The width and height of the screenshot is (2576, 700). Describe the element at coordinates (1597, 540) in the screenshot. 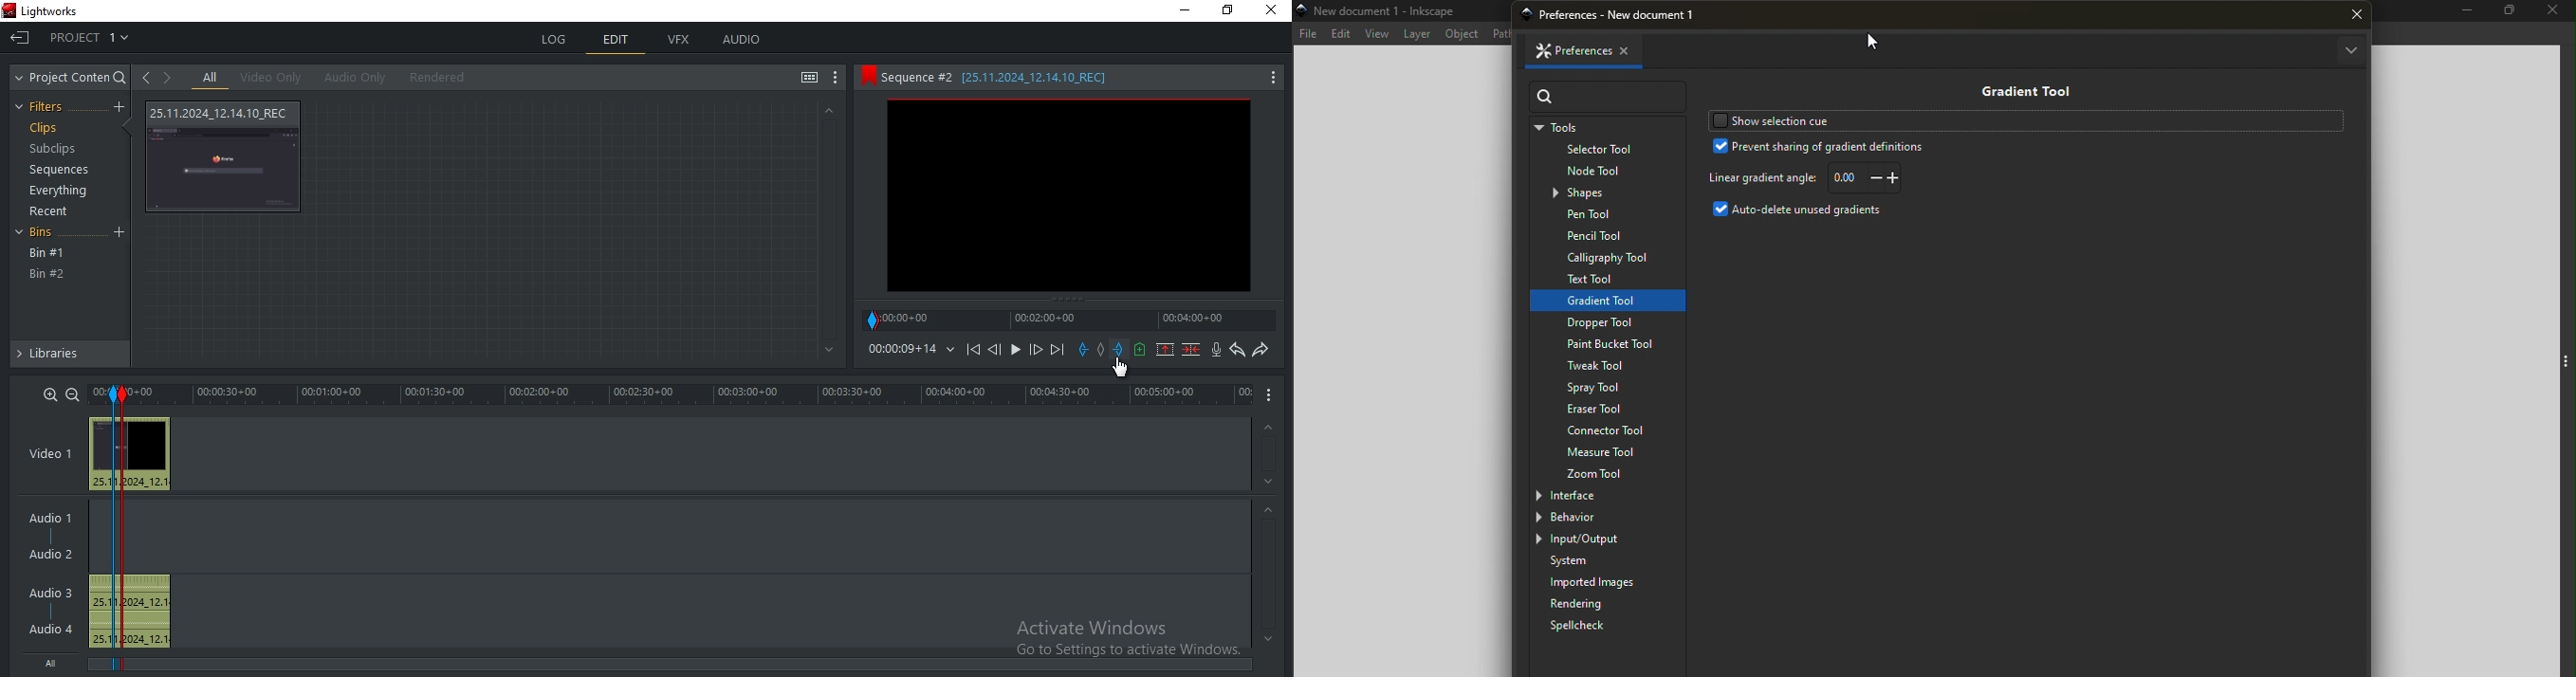

I see `Input/Output` at that location.